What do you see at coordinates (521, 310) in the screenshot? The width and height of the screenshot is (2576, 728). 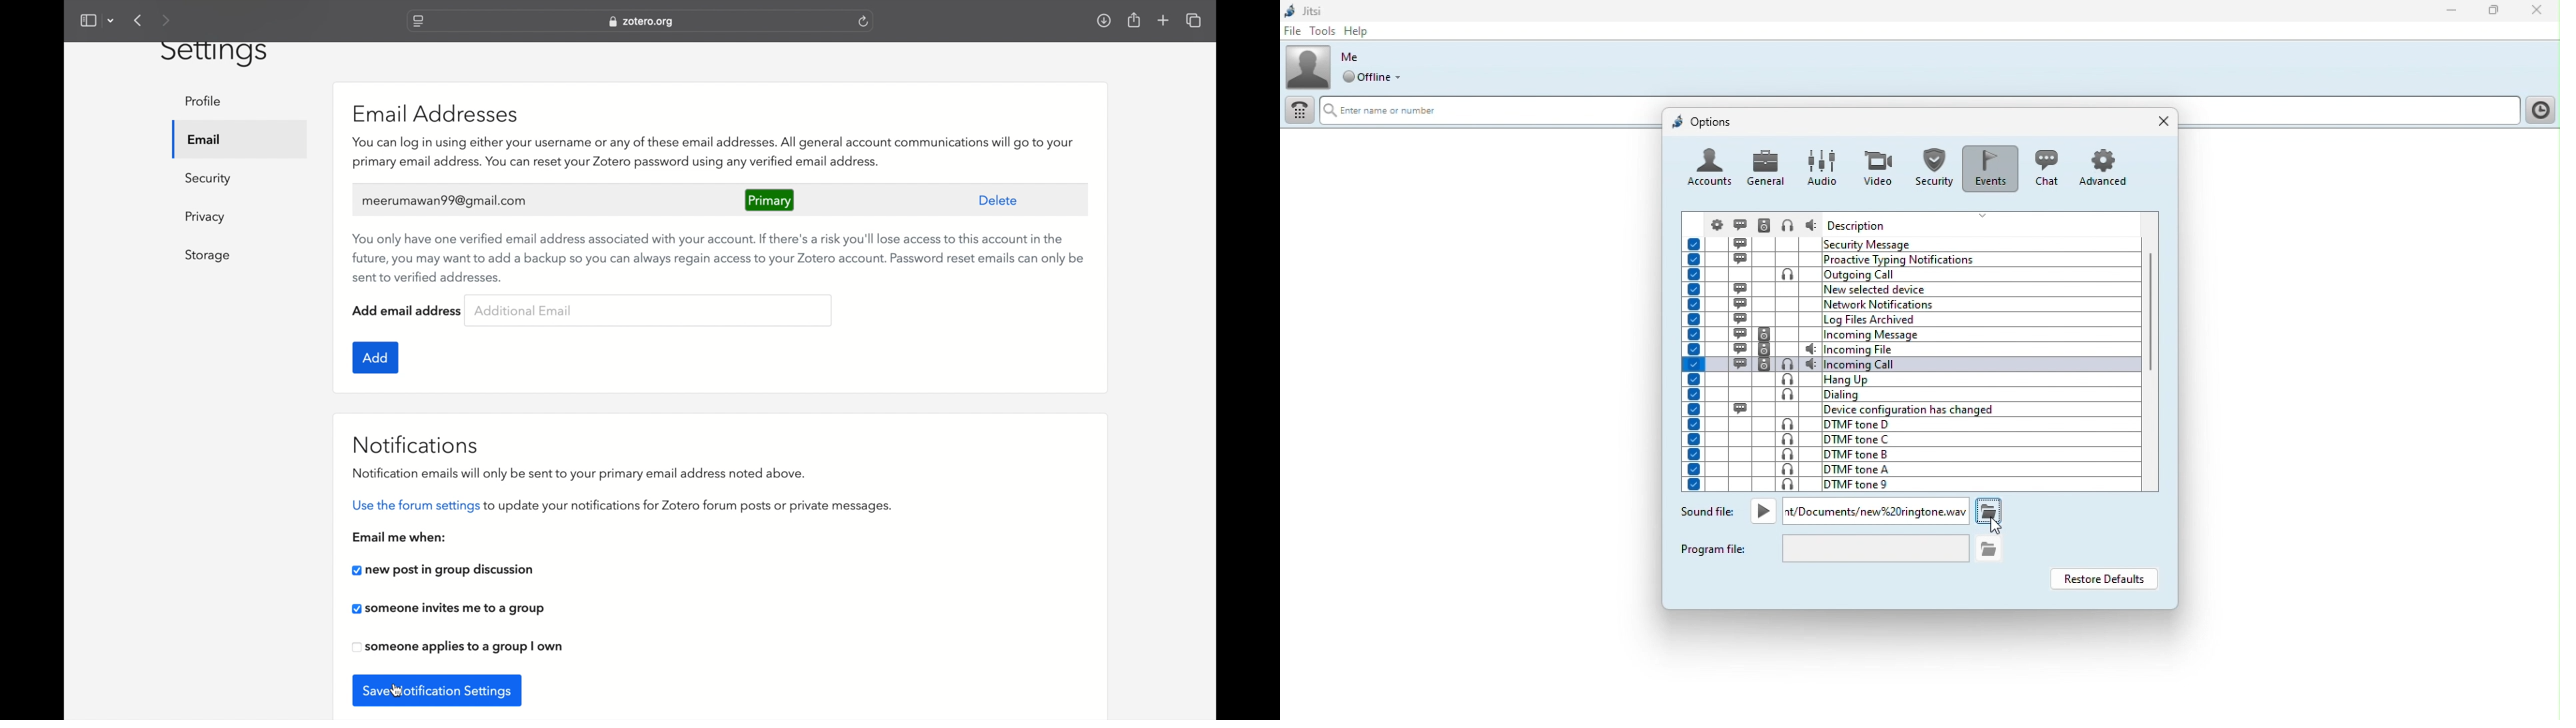 I see `additional email` at bounding box center [521, 310].